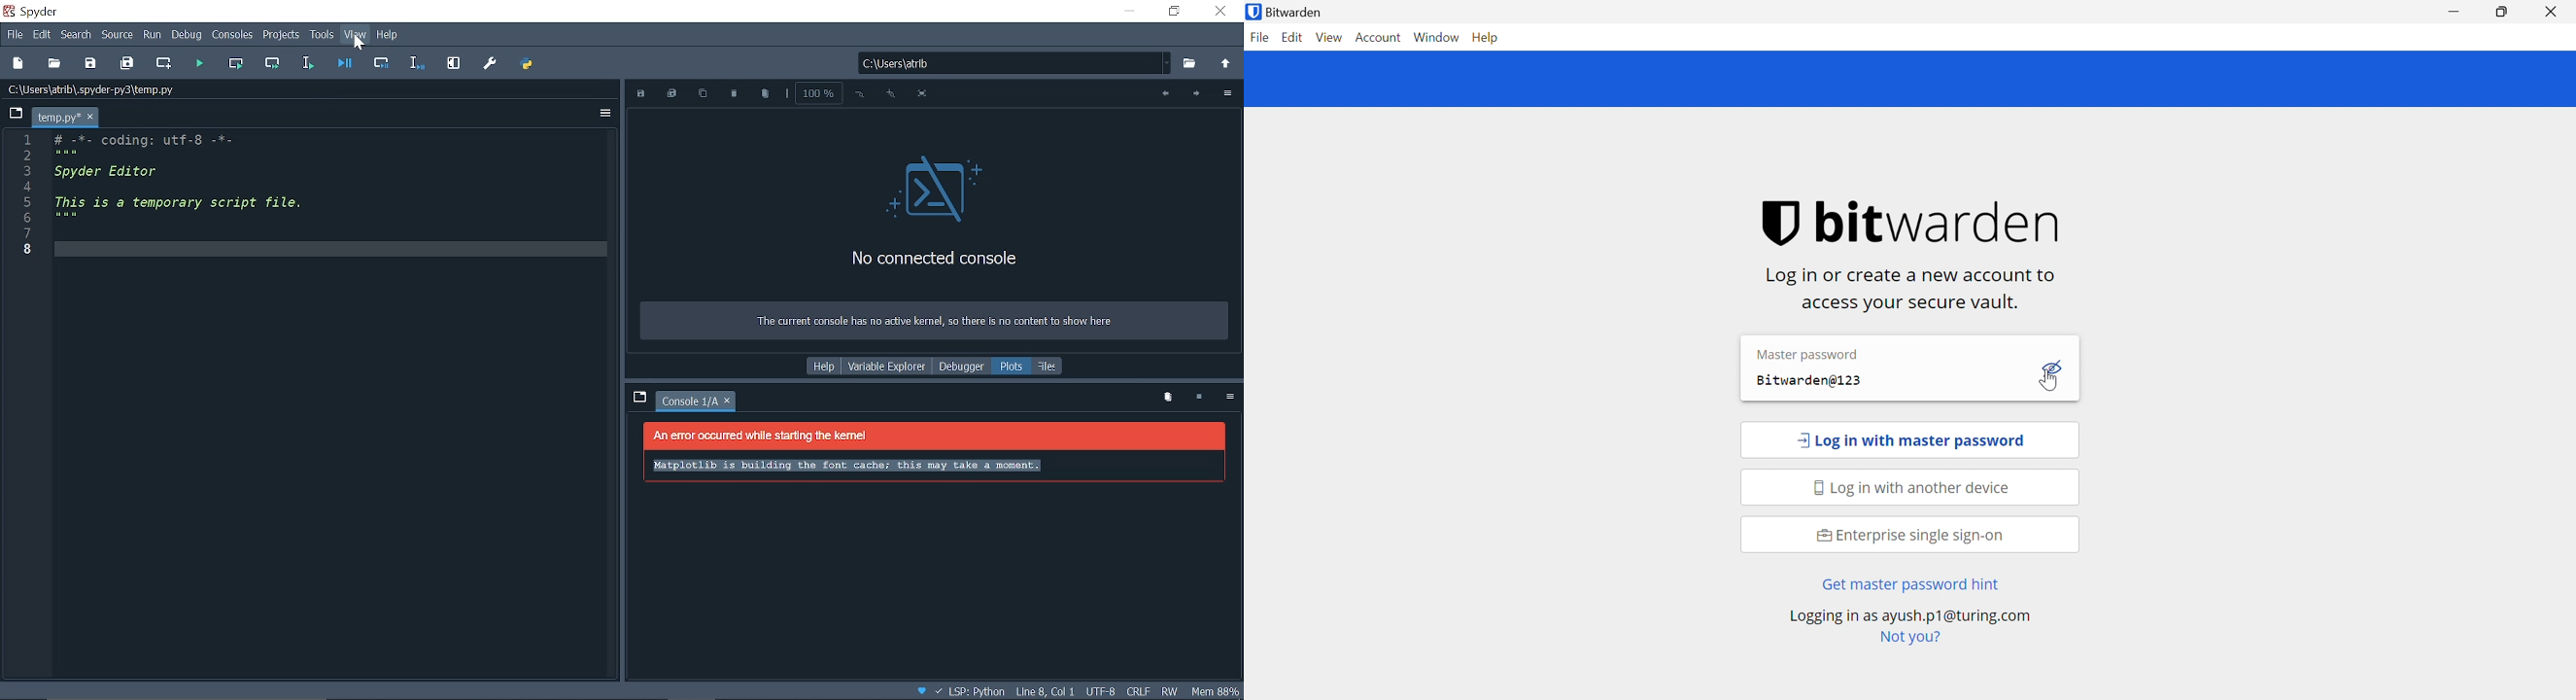 The height and width of the screenshot is (700, 2576). I want to click on Current tab, so click(56, 117).